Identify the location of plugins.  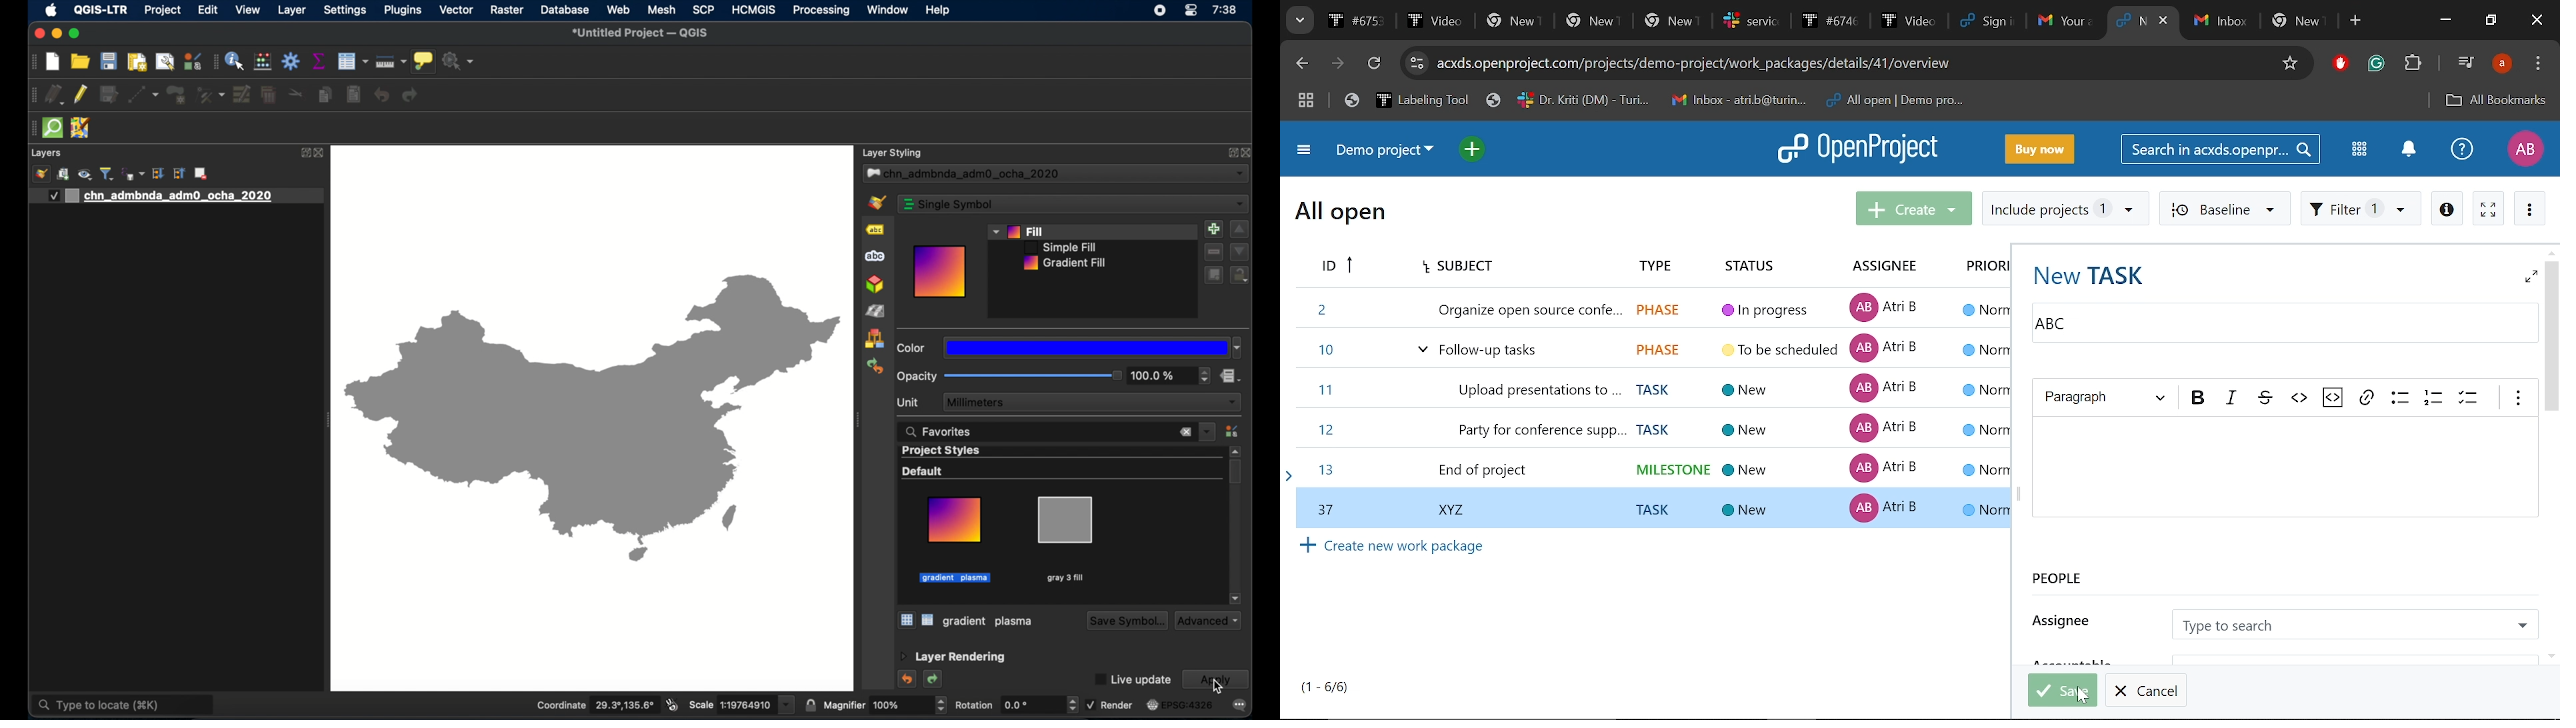
(404, 10).